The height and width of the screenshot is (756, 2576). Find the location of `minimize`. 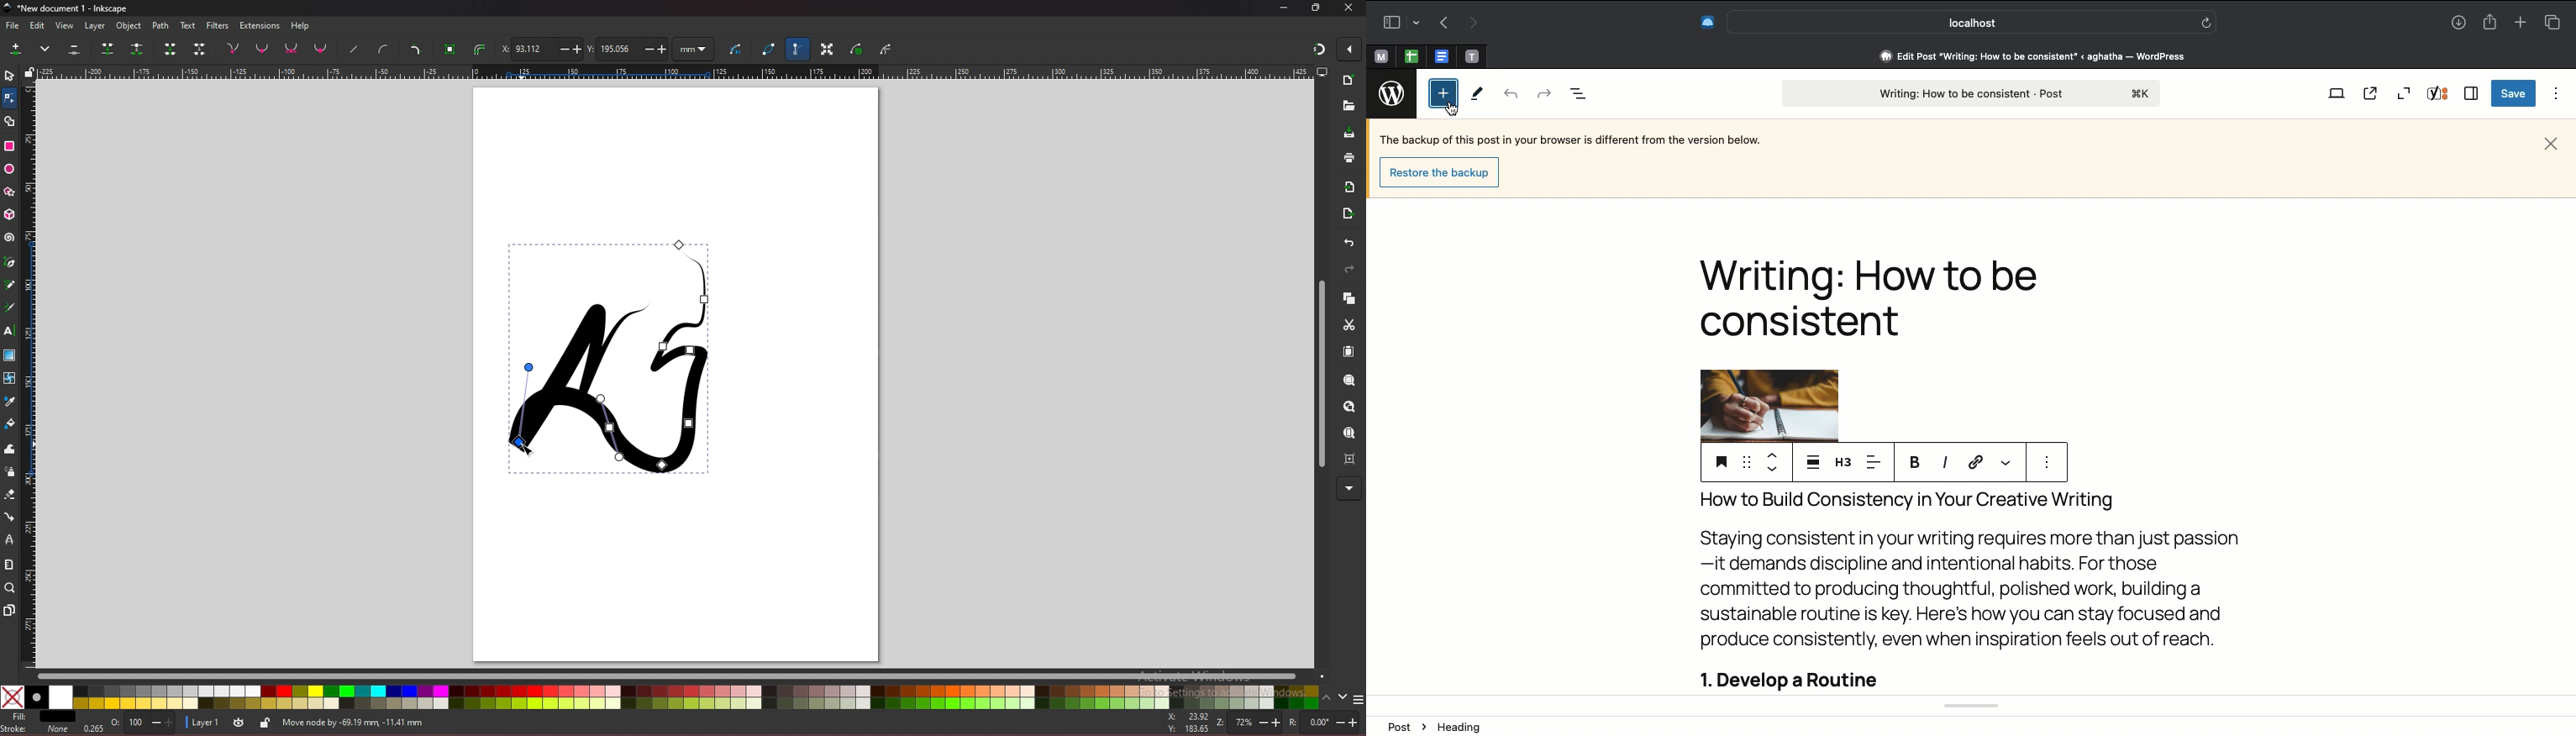

minimize is located at coordinates (1285, 8).